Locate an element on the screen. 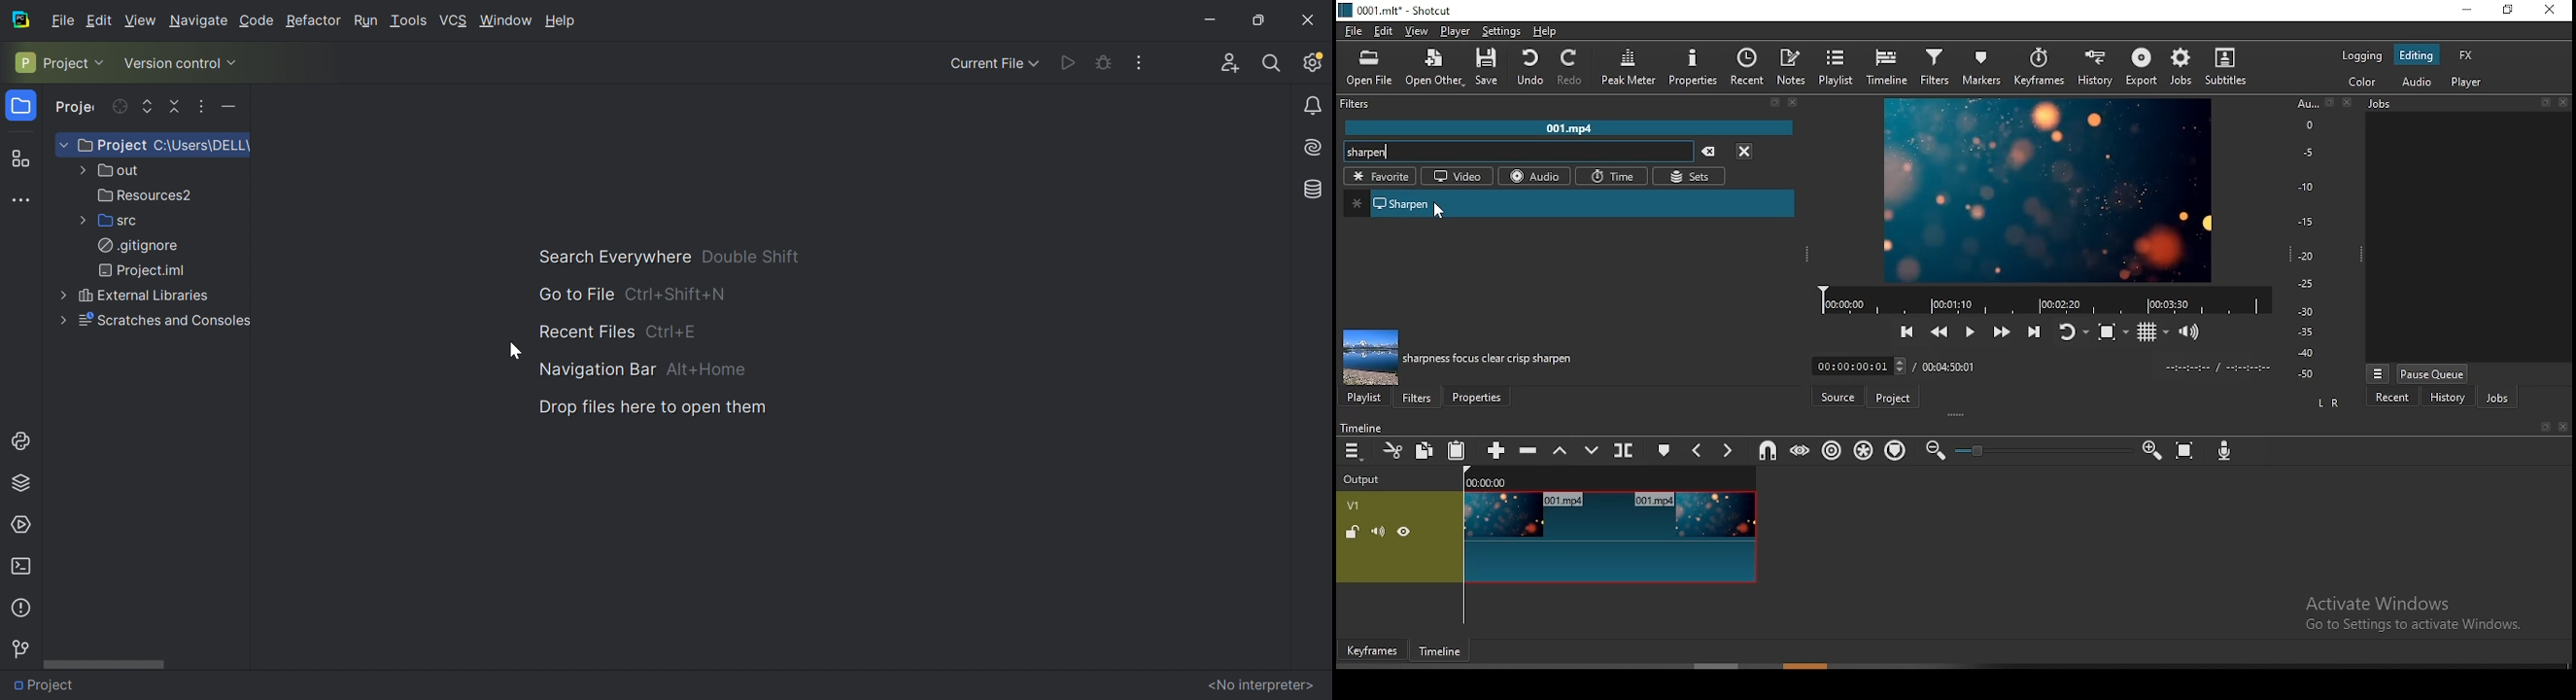  scrub while dragging is located at coordinates (1801, 451).